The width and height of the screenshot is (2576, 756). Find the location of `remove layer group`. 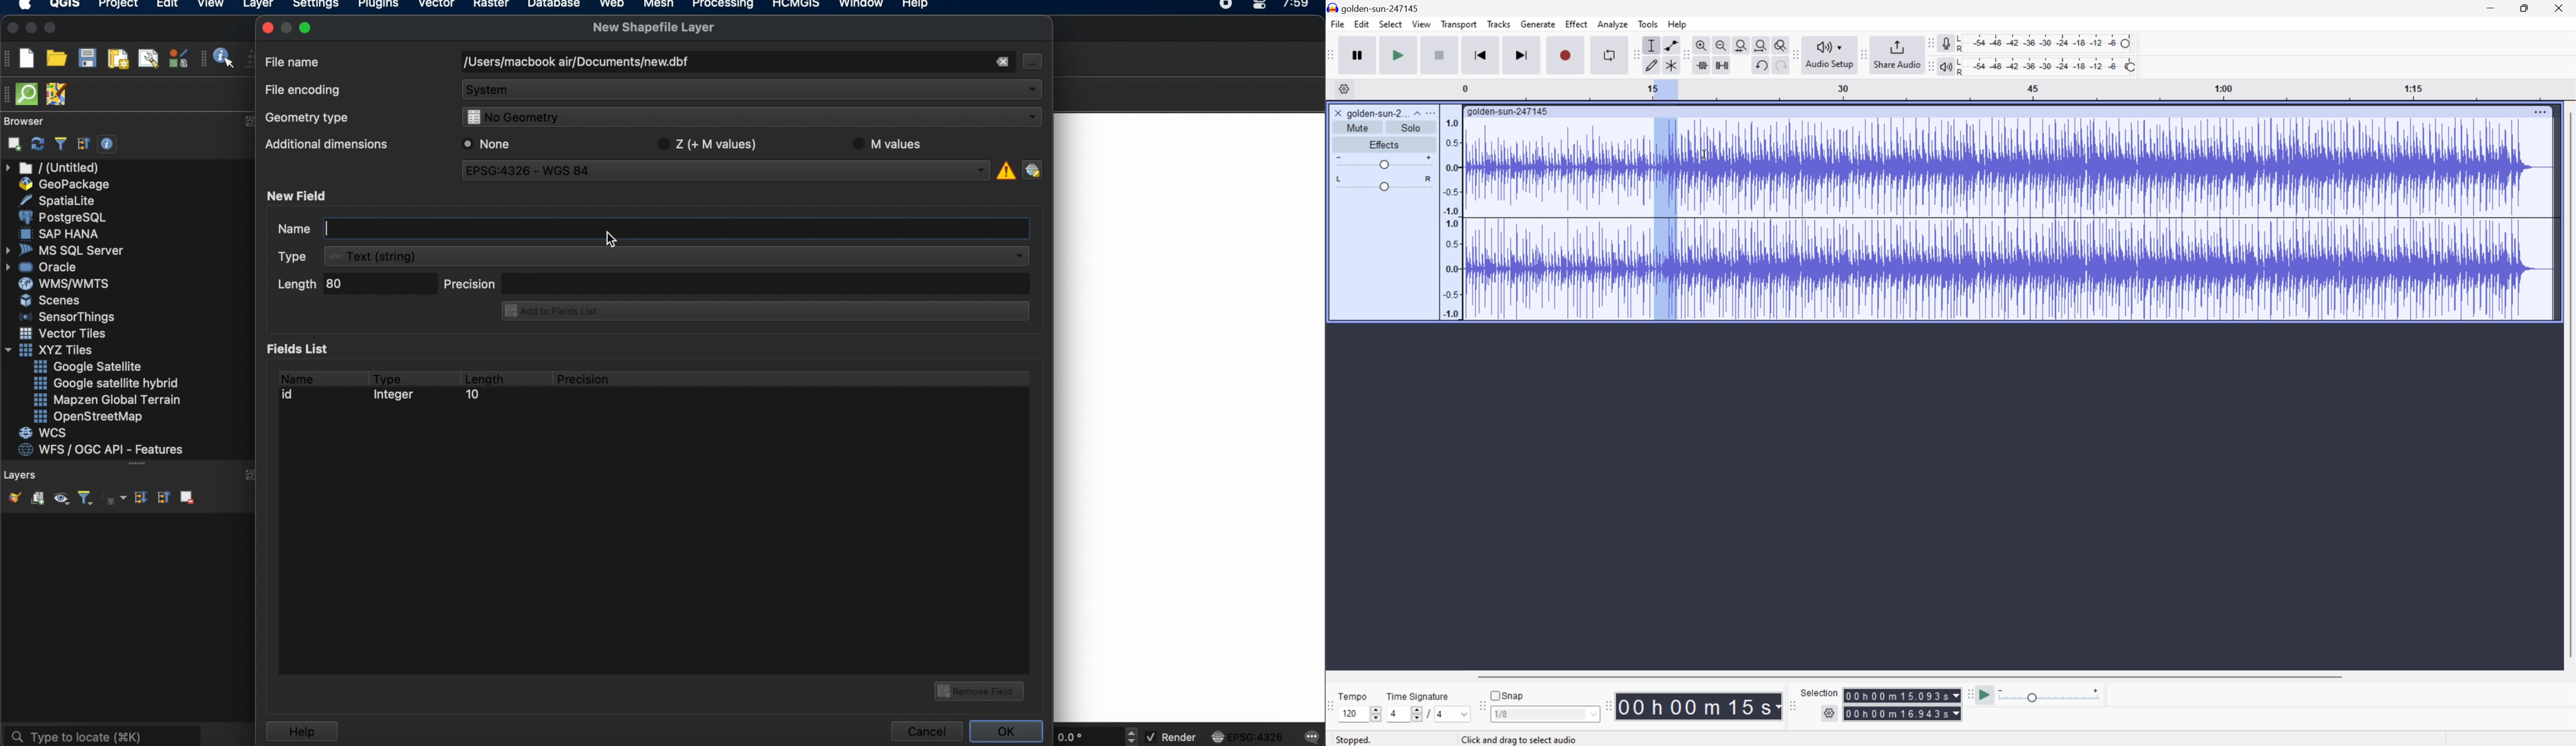

remove layer group is located at coordinates (186, 497).